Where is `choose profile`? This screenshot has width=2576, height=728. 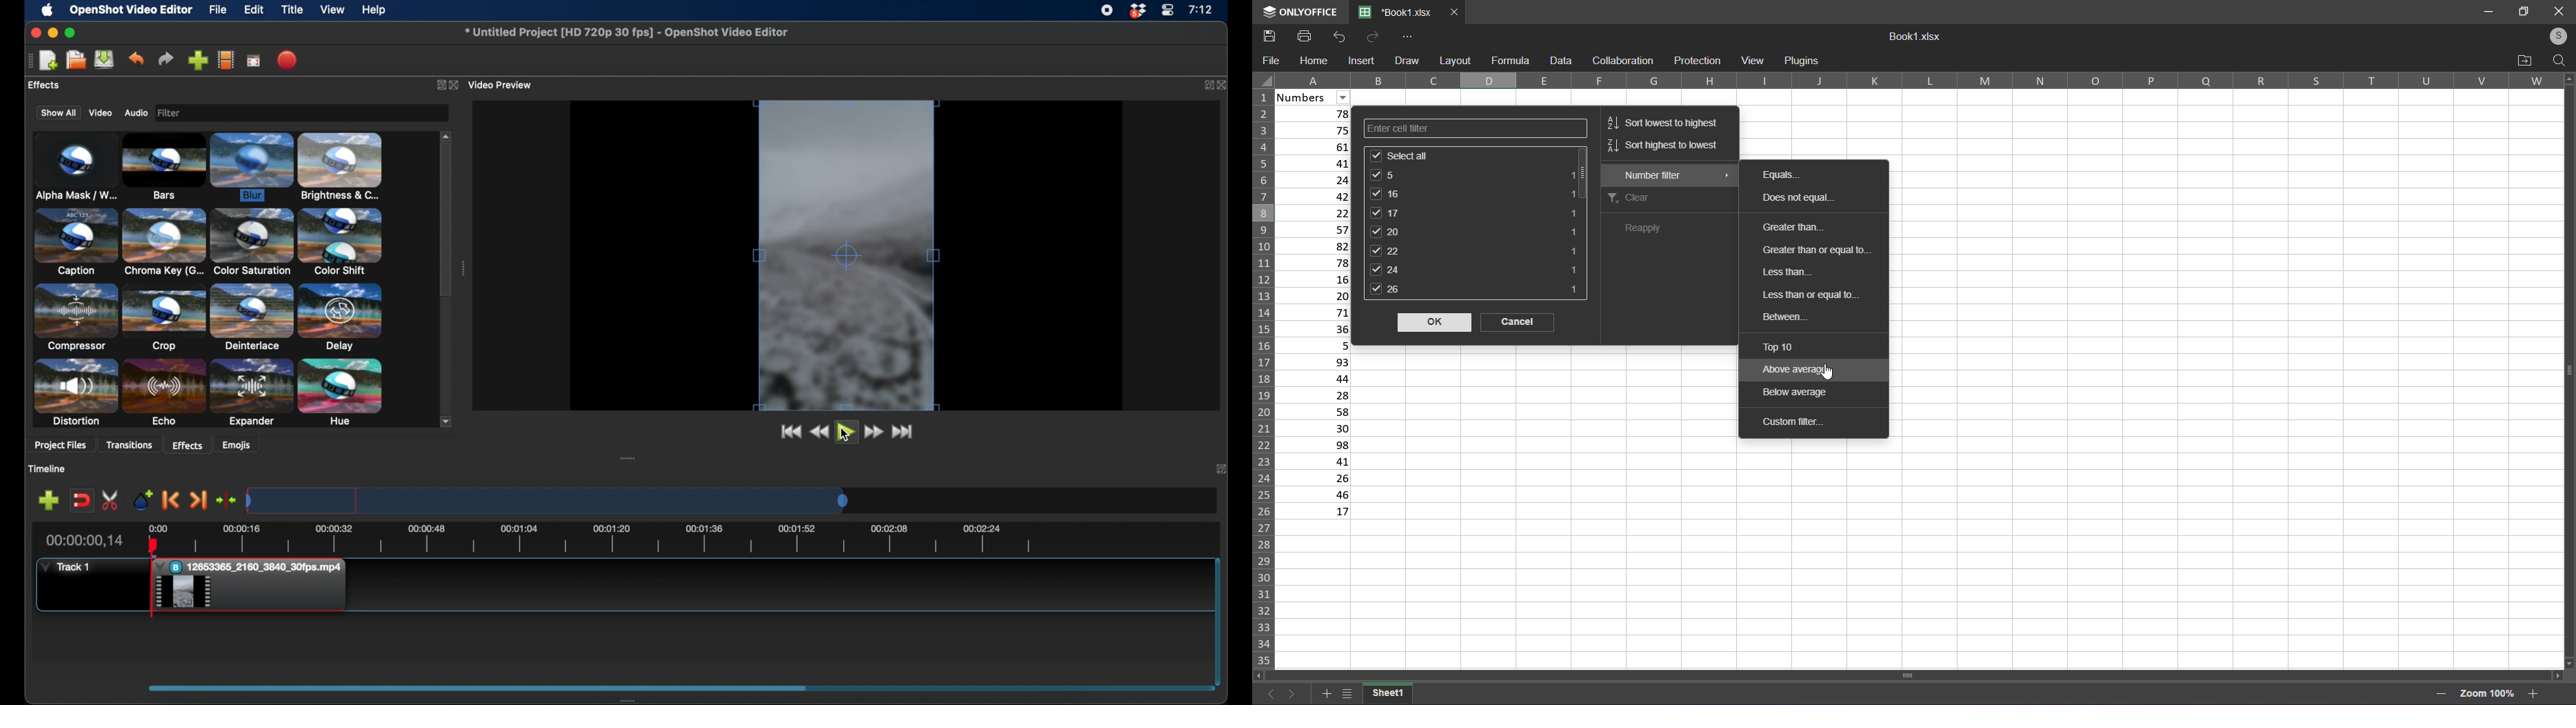 choose profile is located at coordinates (226, 59).